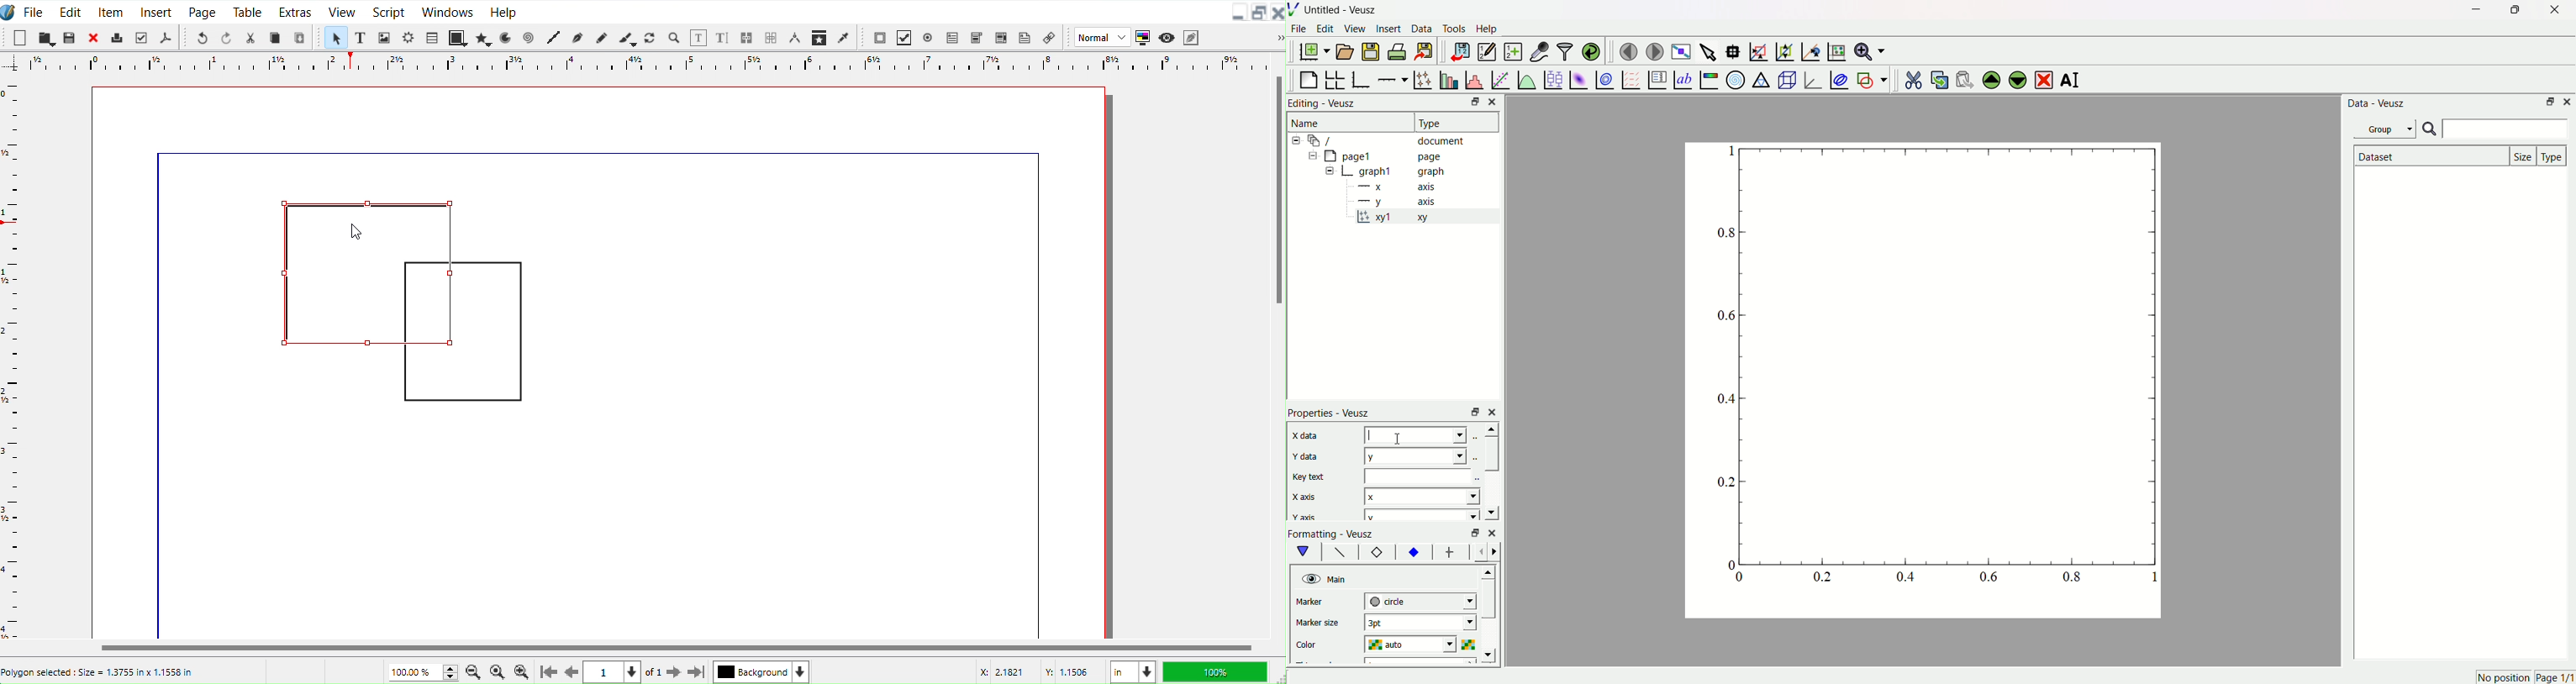  I want to click on Key text field, so click(1420, 476).